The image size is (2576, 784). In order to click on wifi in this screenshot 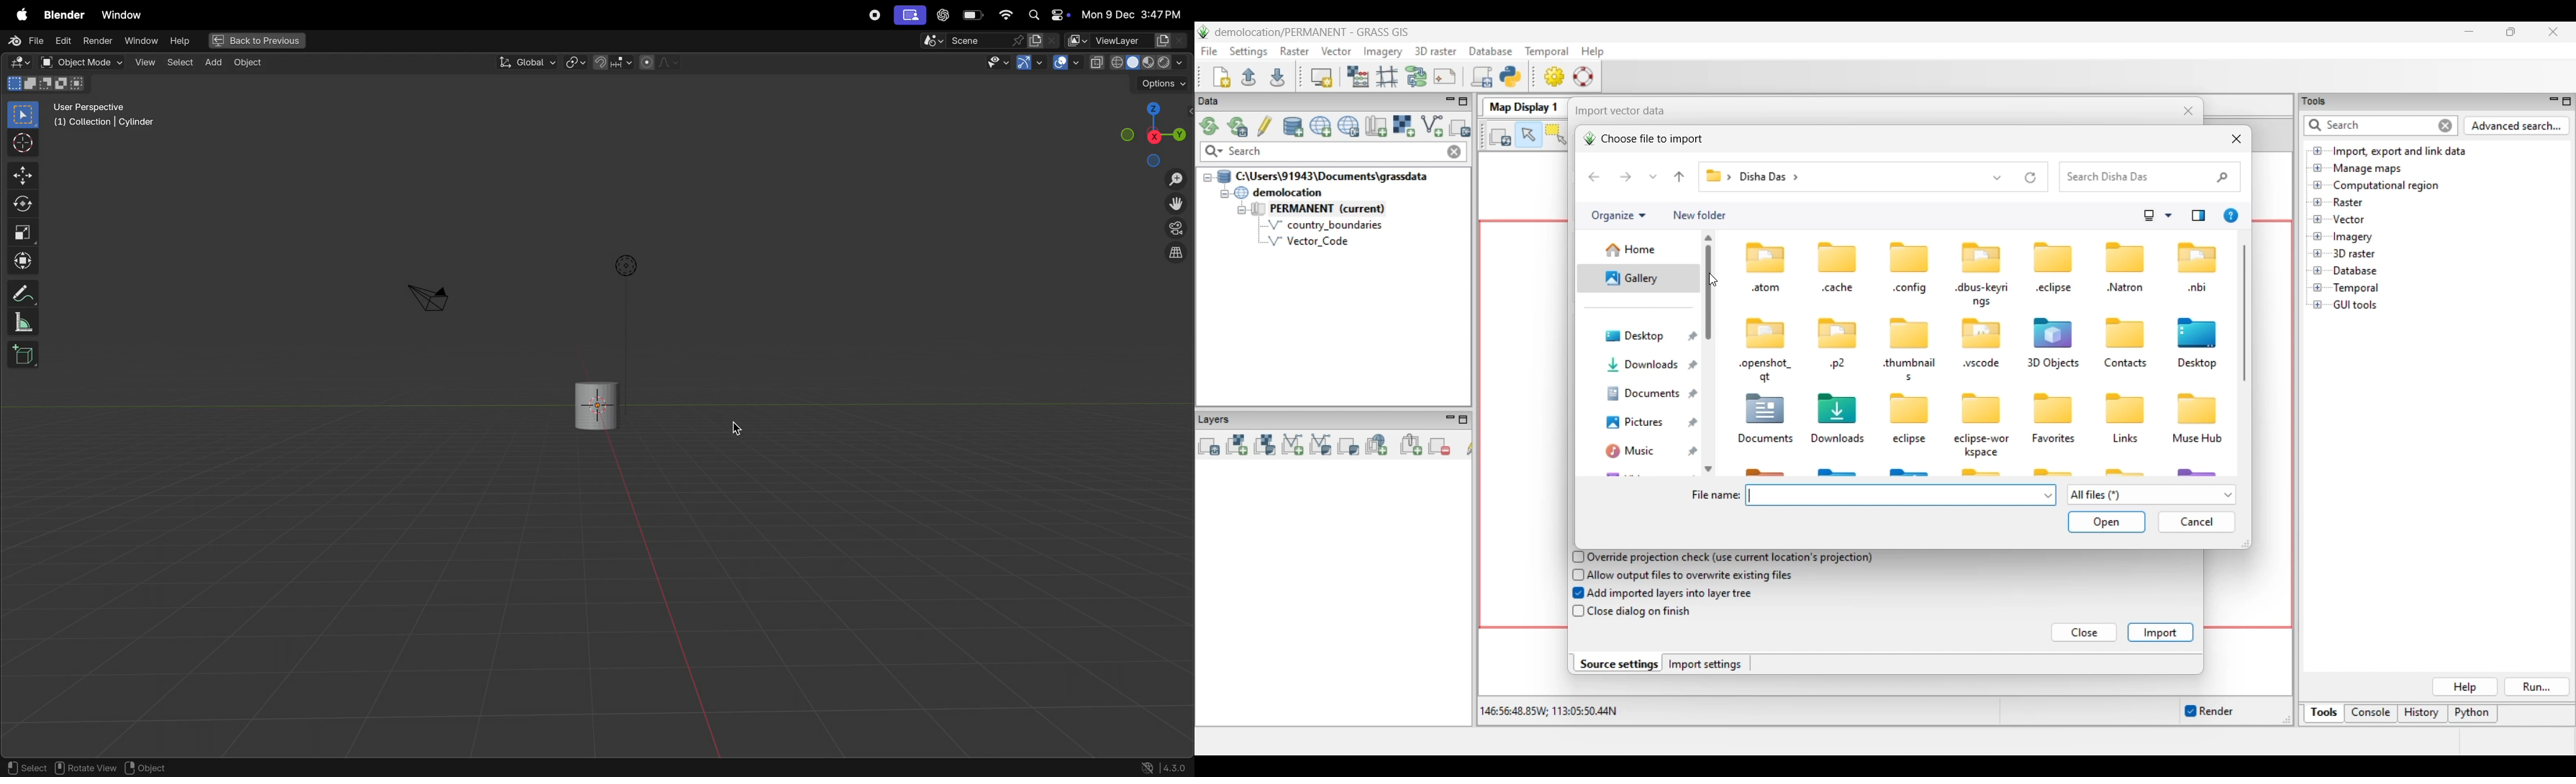, I will do `click(1006, 15)`.